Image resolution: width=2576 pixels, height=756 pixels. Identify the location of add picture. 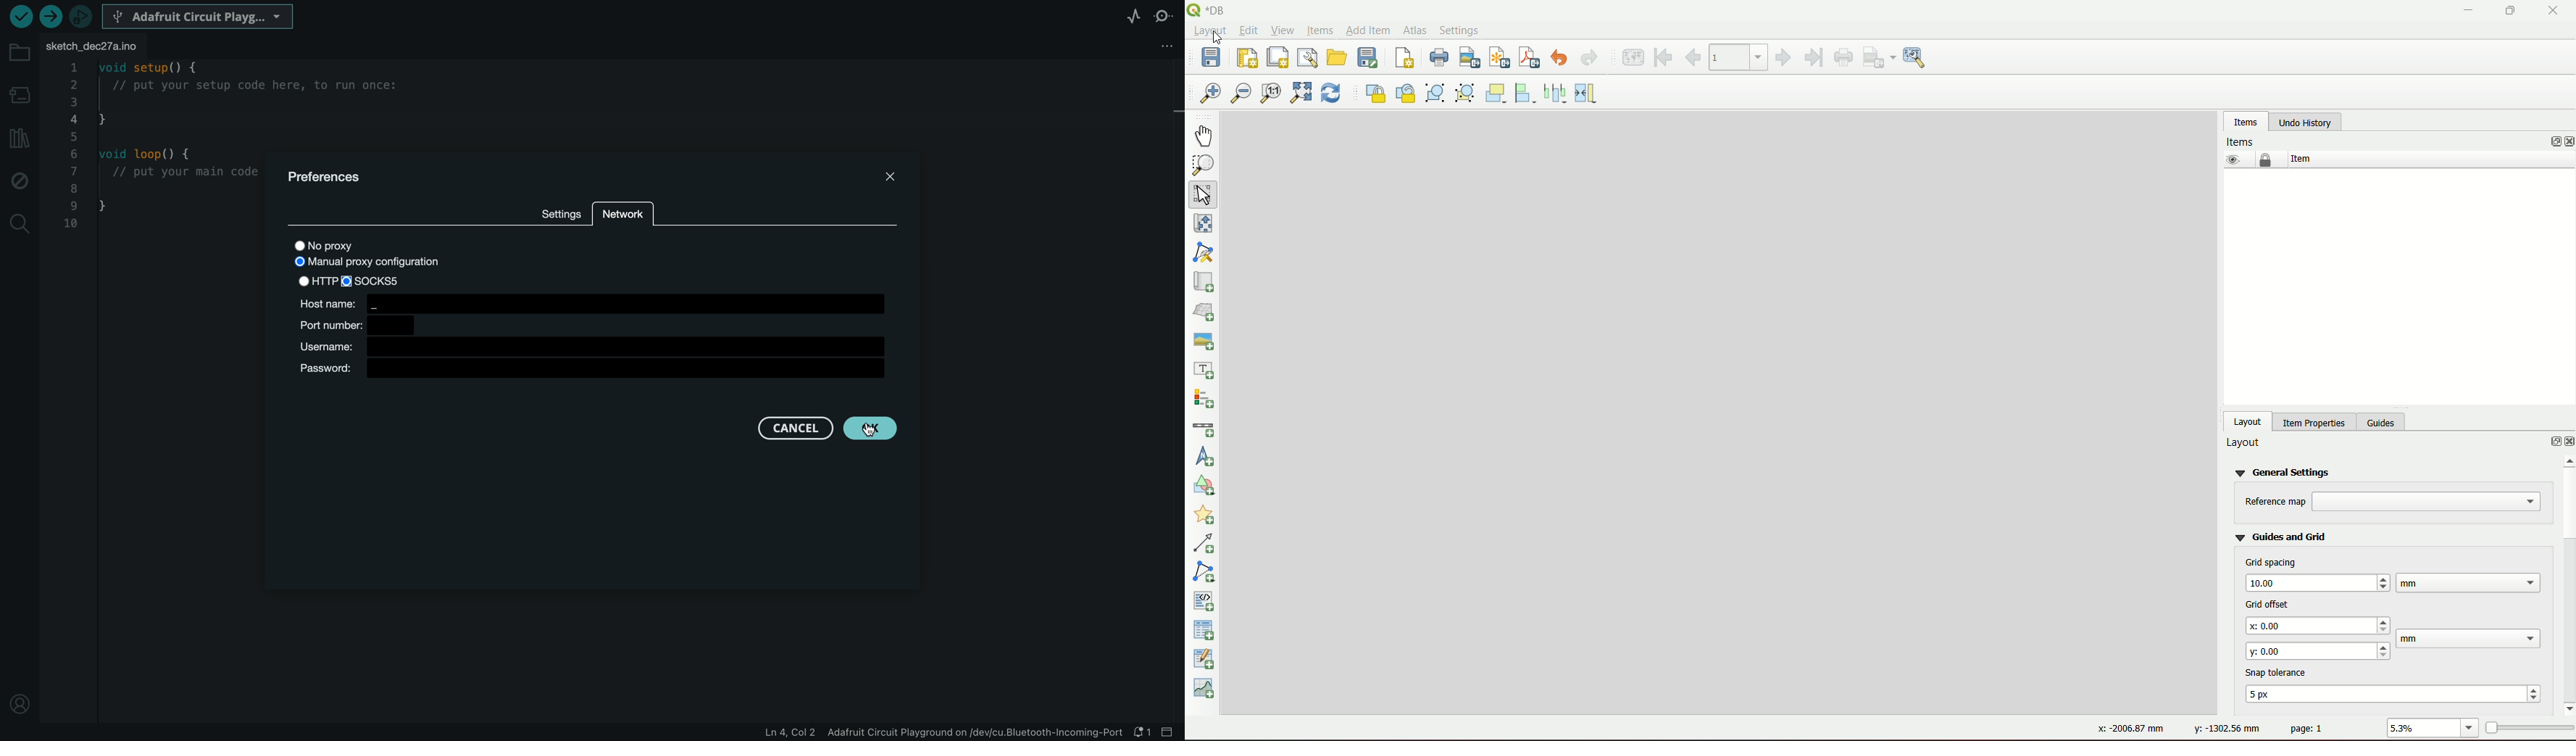
(1203, 339).